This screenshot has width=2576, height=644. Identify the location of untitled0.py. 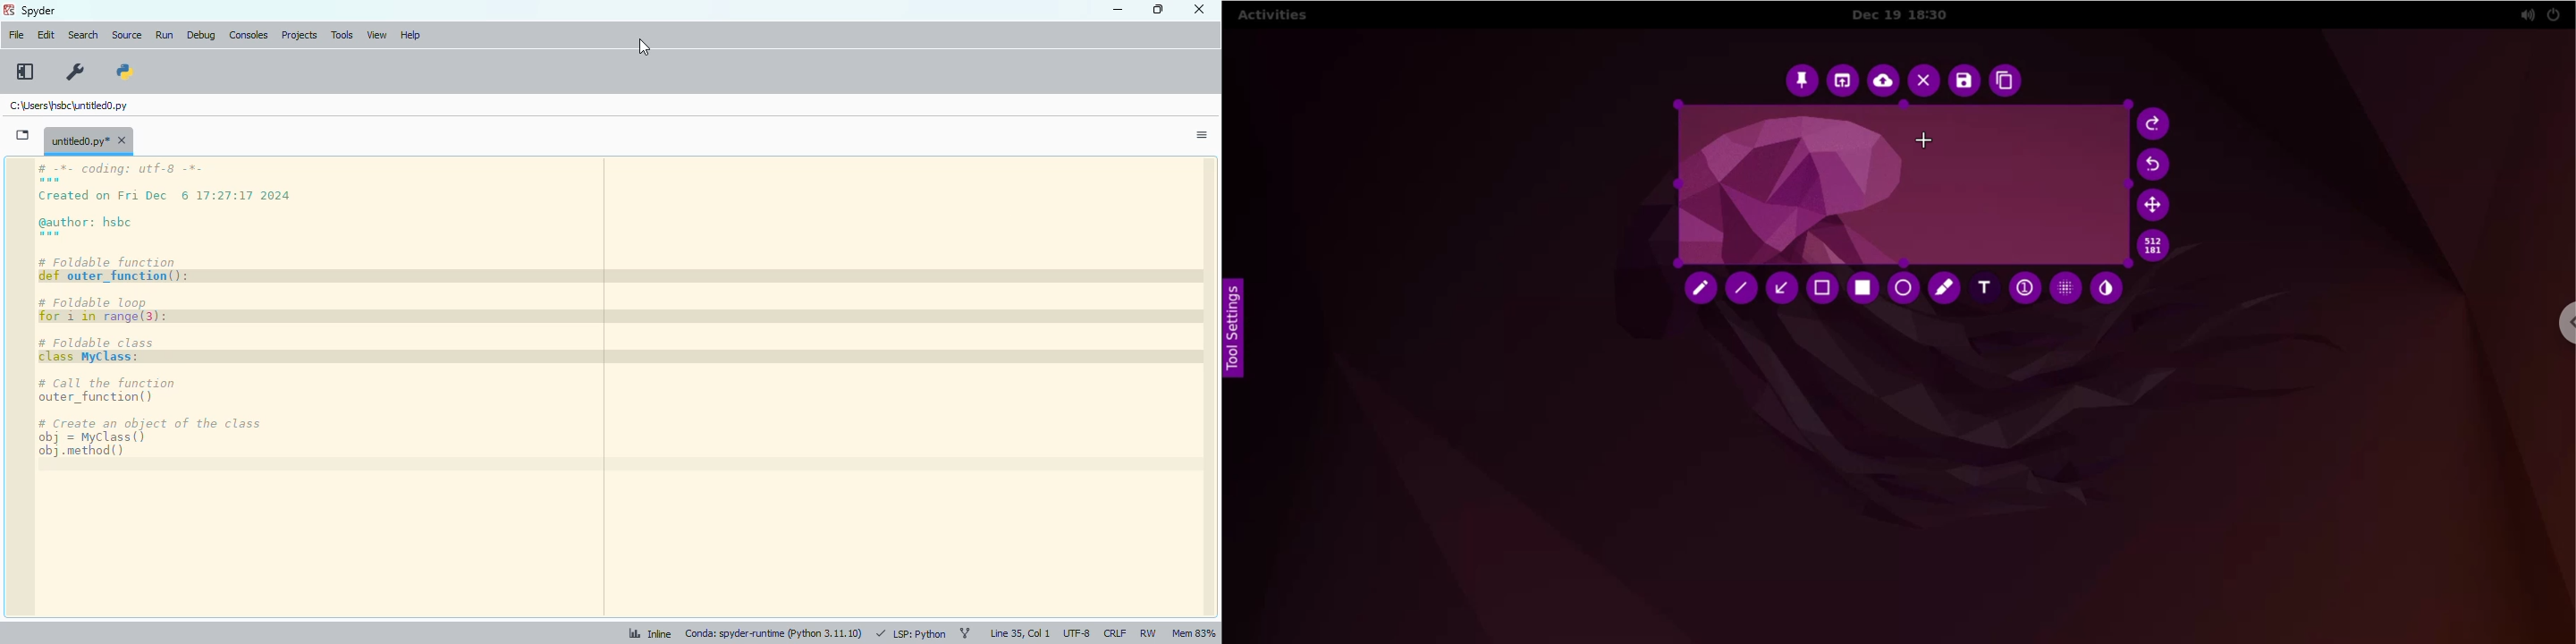
(89, 140).